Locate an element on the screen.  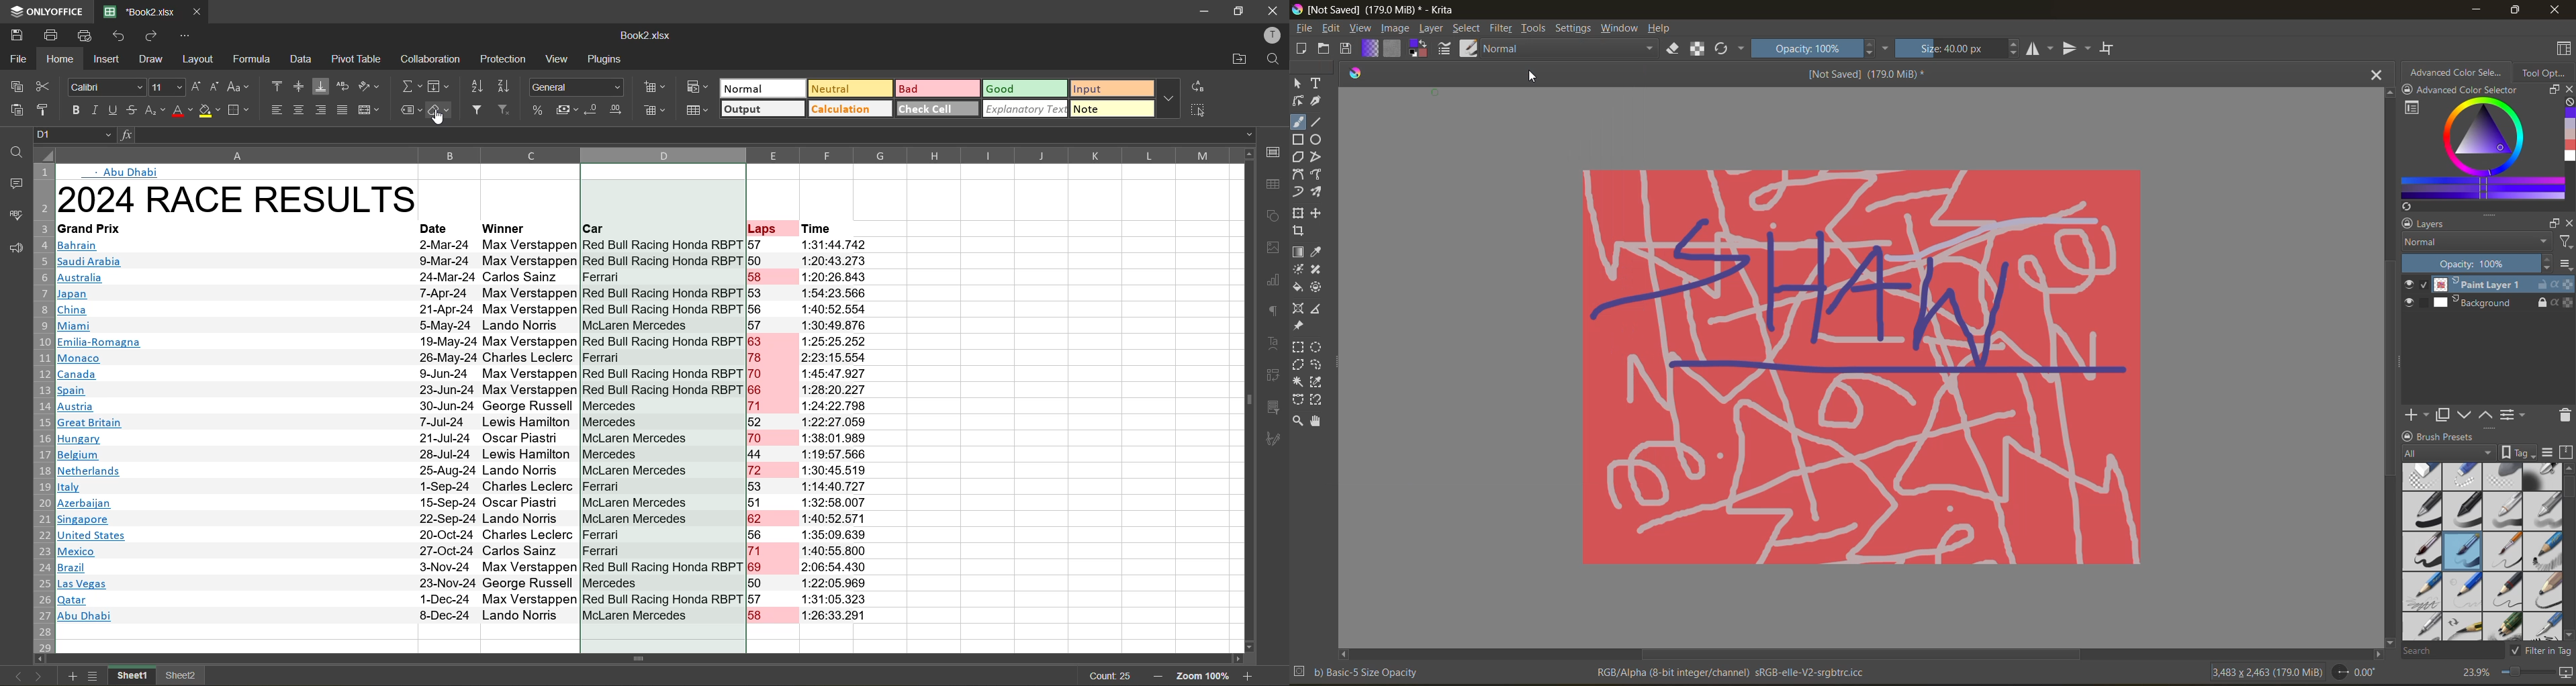
filter in tag is located at coordinates (2543, 651).